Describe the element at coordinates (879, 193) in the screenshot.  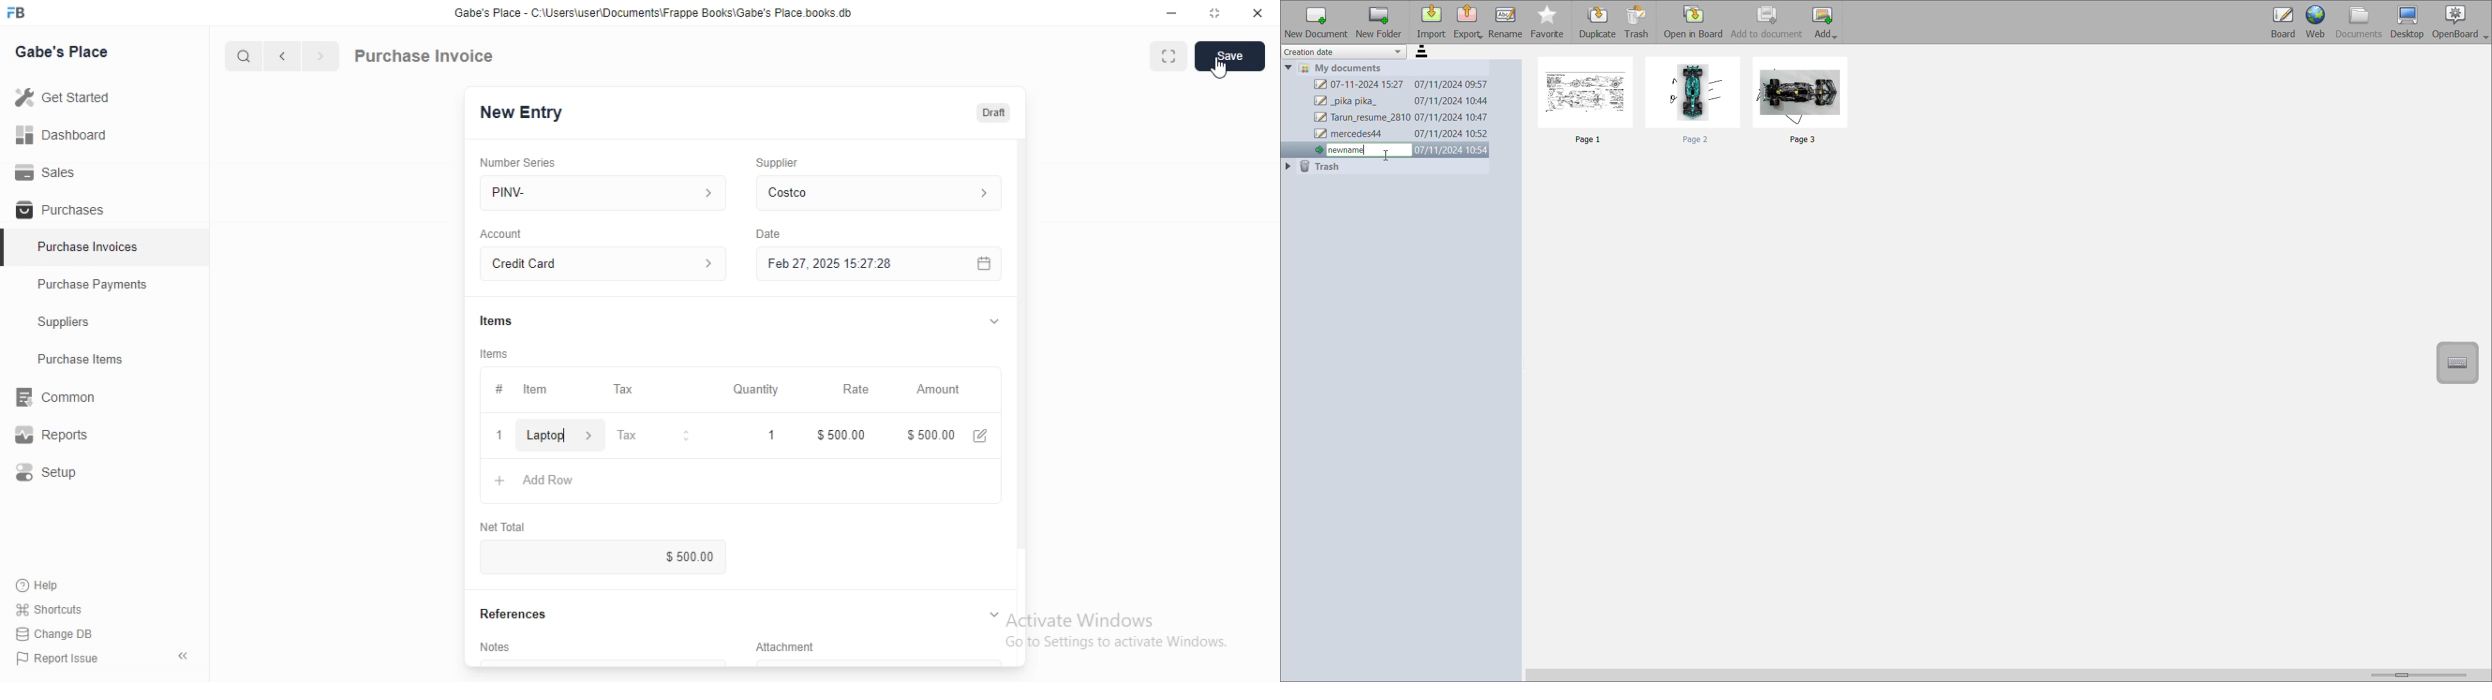
I see `Costco` at that location.